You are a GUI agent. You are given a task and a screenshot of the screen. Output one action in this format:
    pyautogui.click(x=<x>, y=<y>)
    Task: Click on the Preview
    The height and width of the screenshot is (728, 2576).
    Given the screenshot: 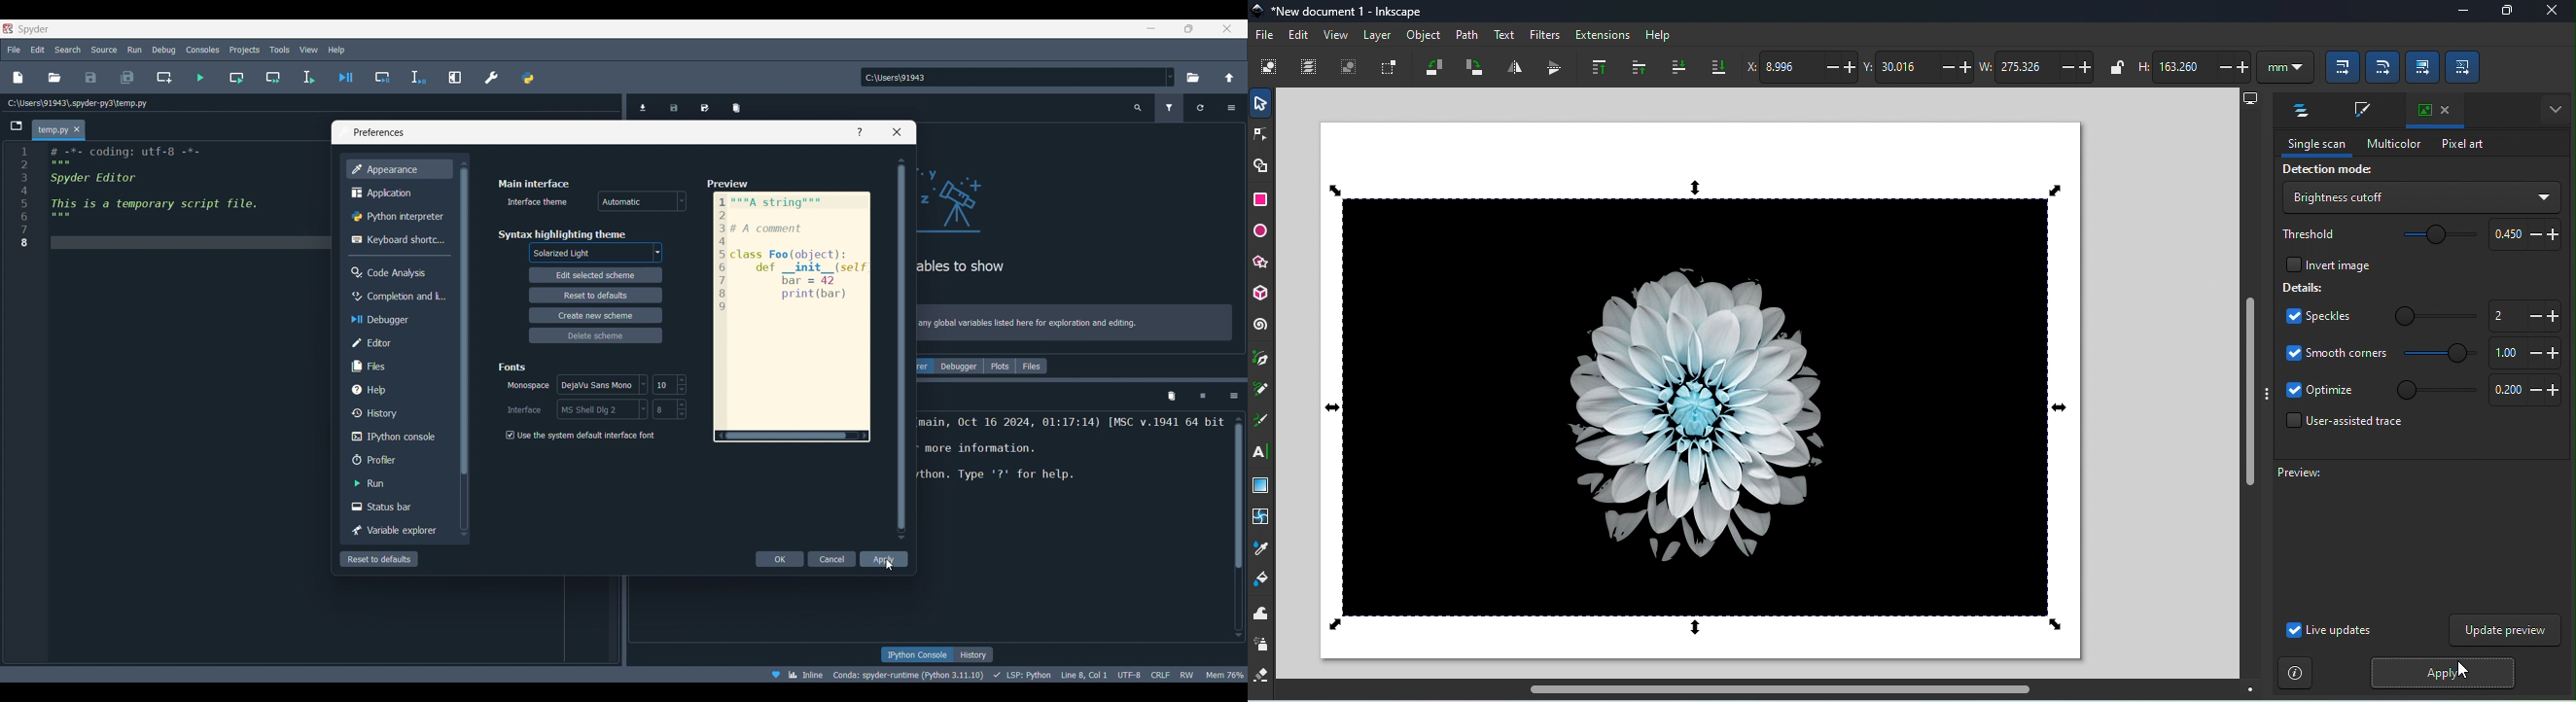 What is the action you would take?
    pyautogui.click(x=2409, y=538)
    